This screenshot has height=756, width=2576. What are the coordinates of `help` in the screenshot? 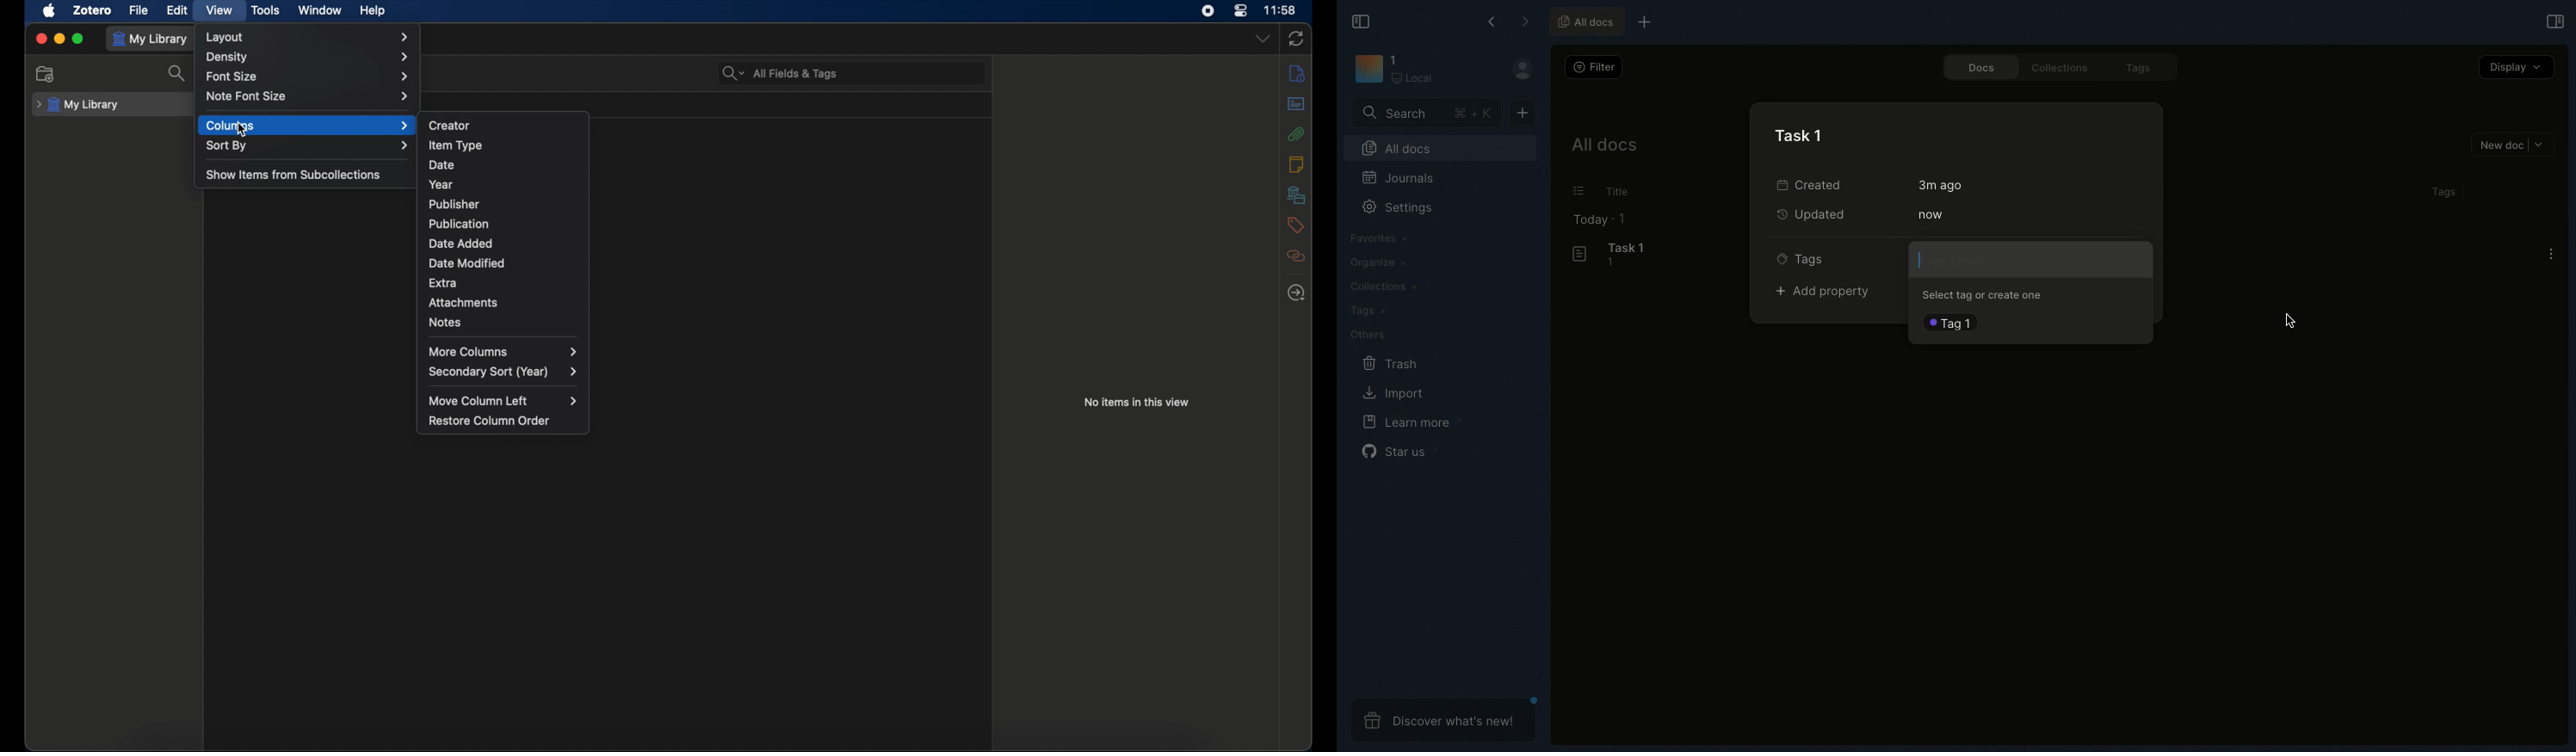 It's located at (373, 11).